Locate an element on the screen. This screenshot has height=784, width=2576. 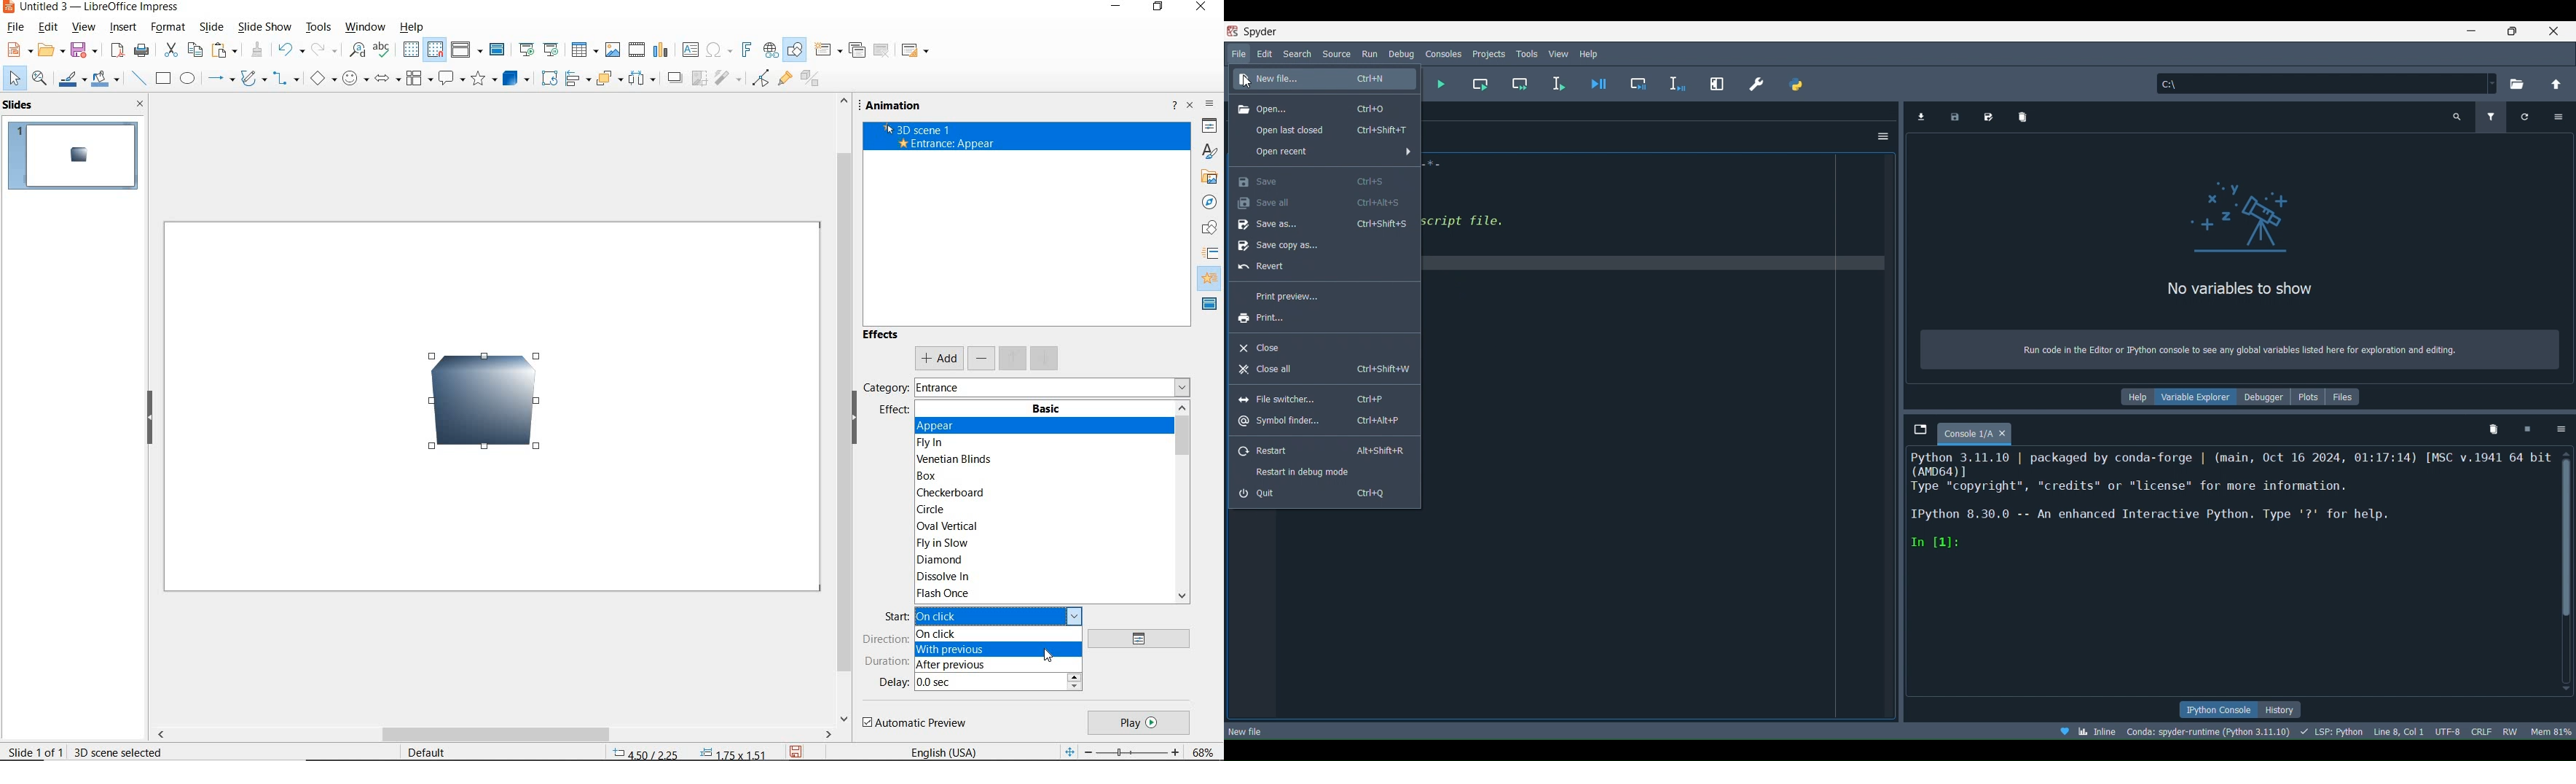
options is located at coordinates (1144, 639).